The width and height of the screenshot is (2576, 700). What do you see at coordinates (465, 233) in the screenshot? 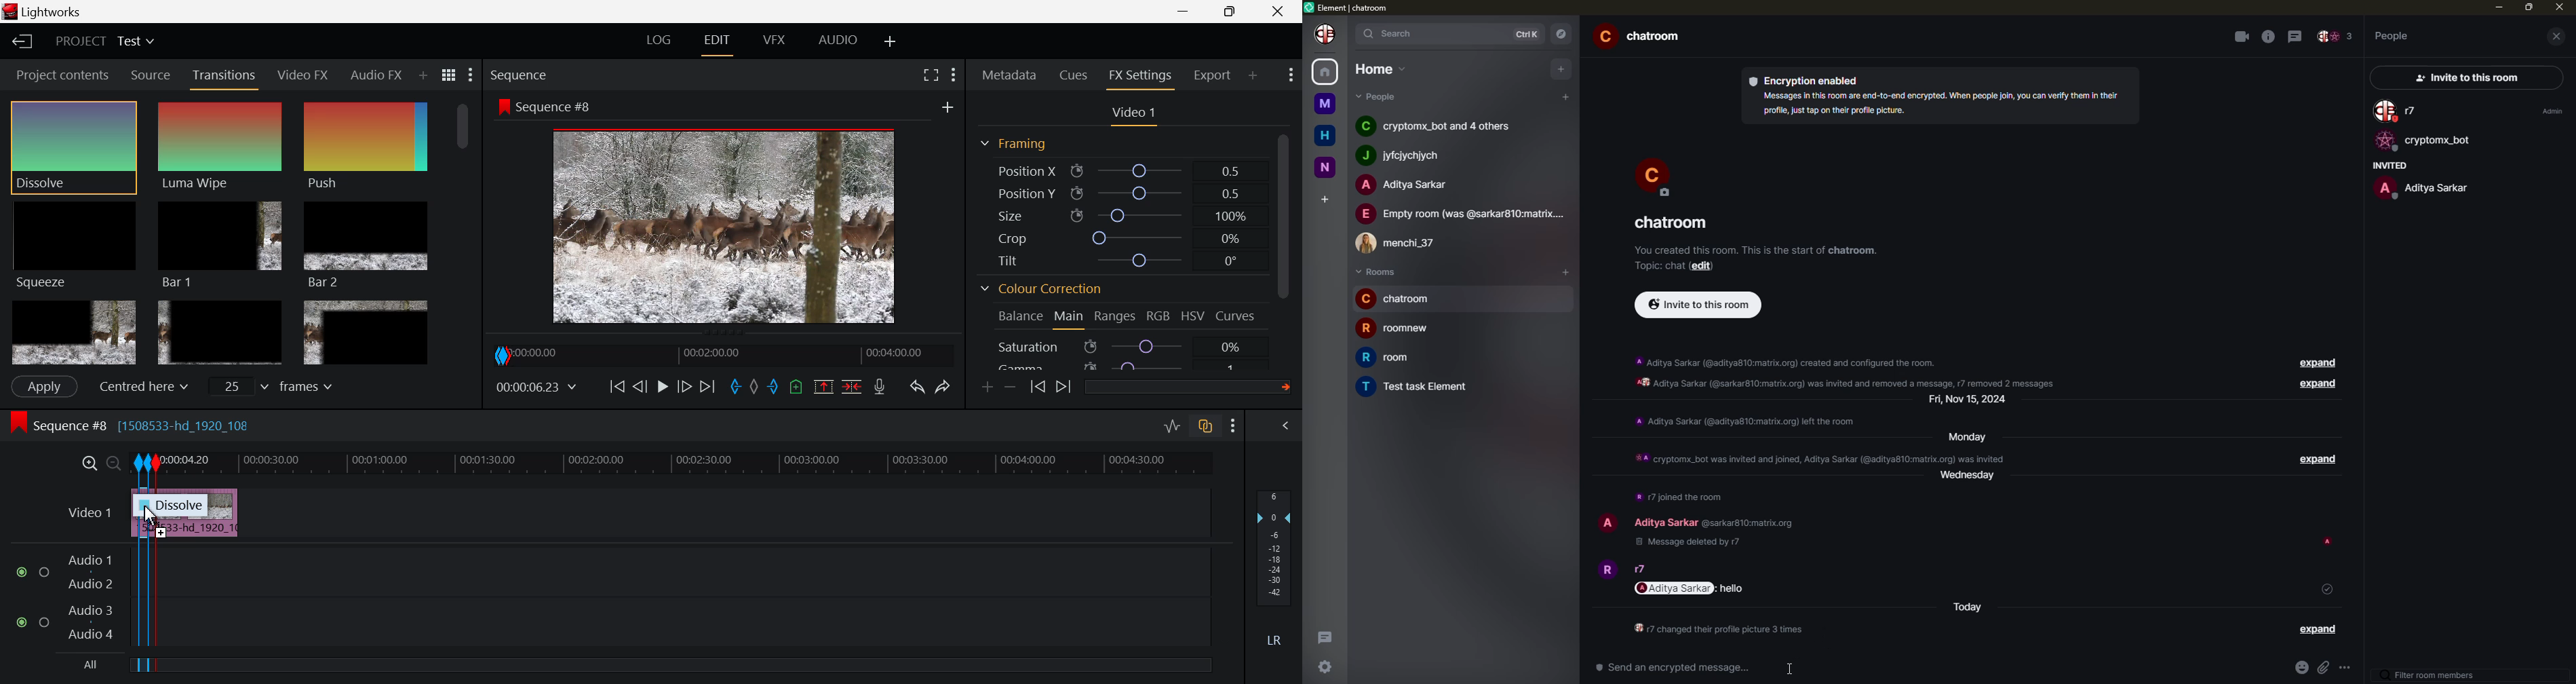
I see `Scroll Bar` at bounding box center [465, 233].